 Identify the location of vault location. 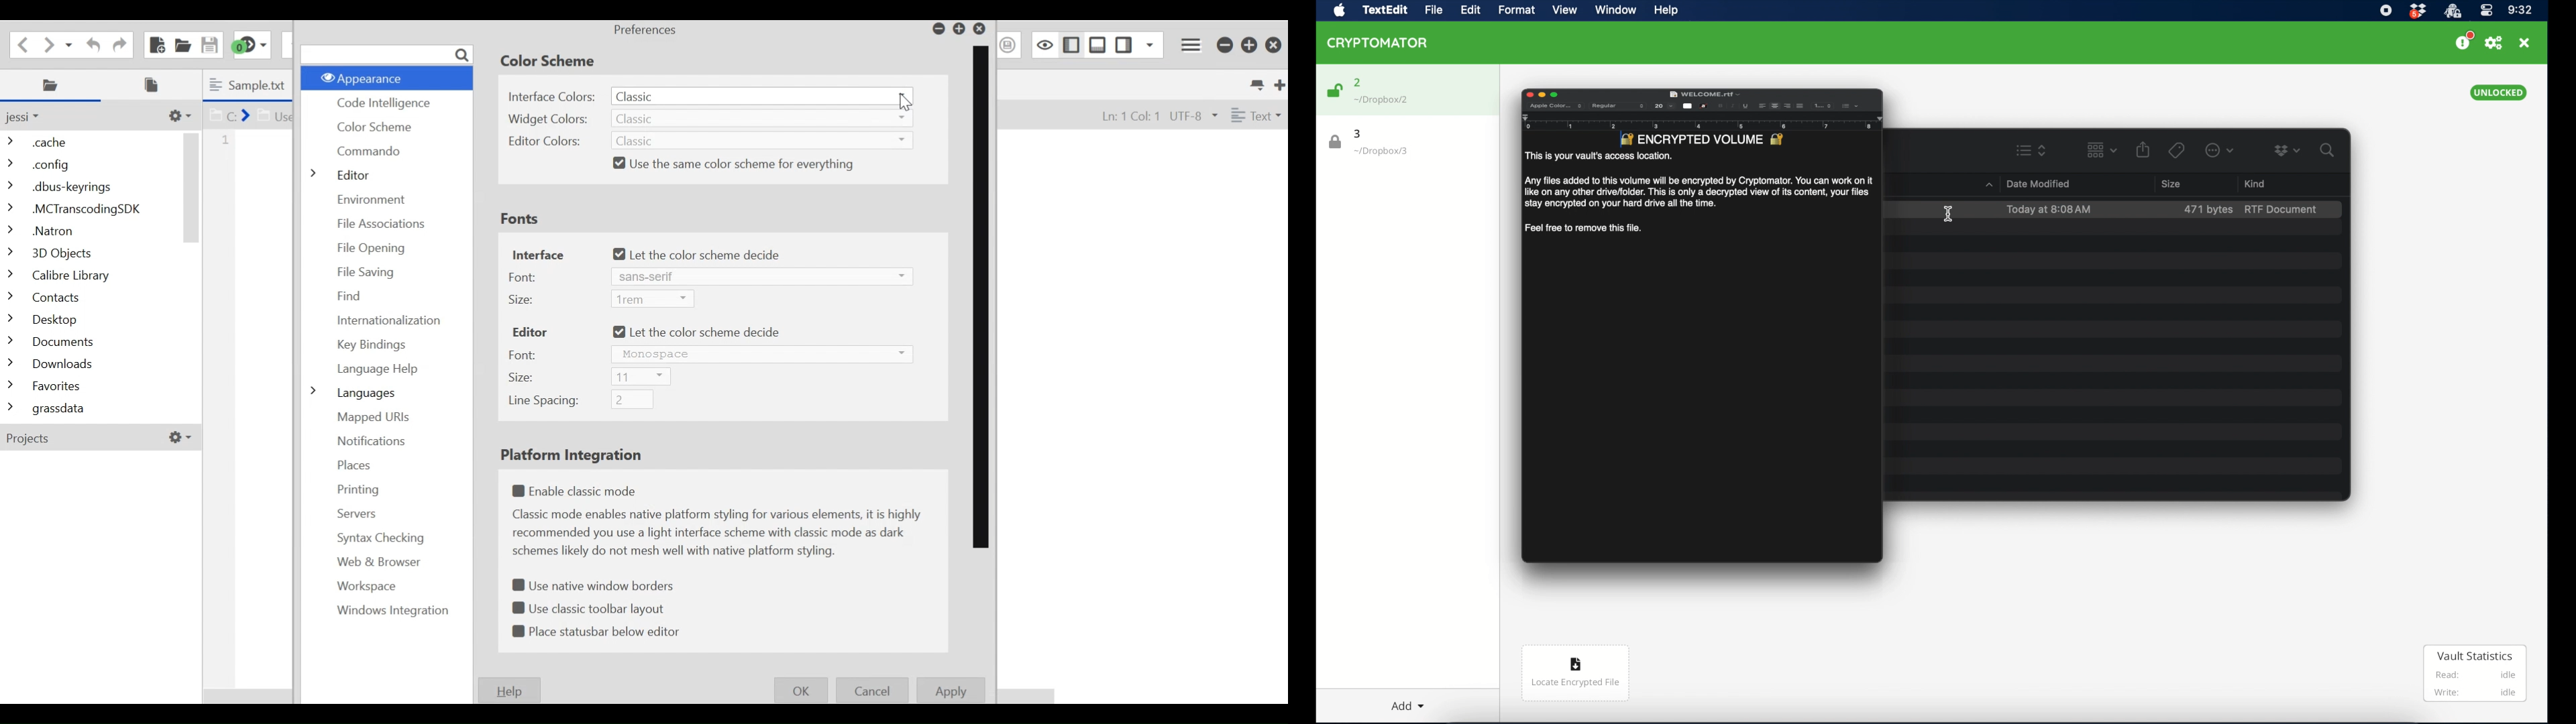
(1385, 153).